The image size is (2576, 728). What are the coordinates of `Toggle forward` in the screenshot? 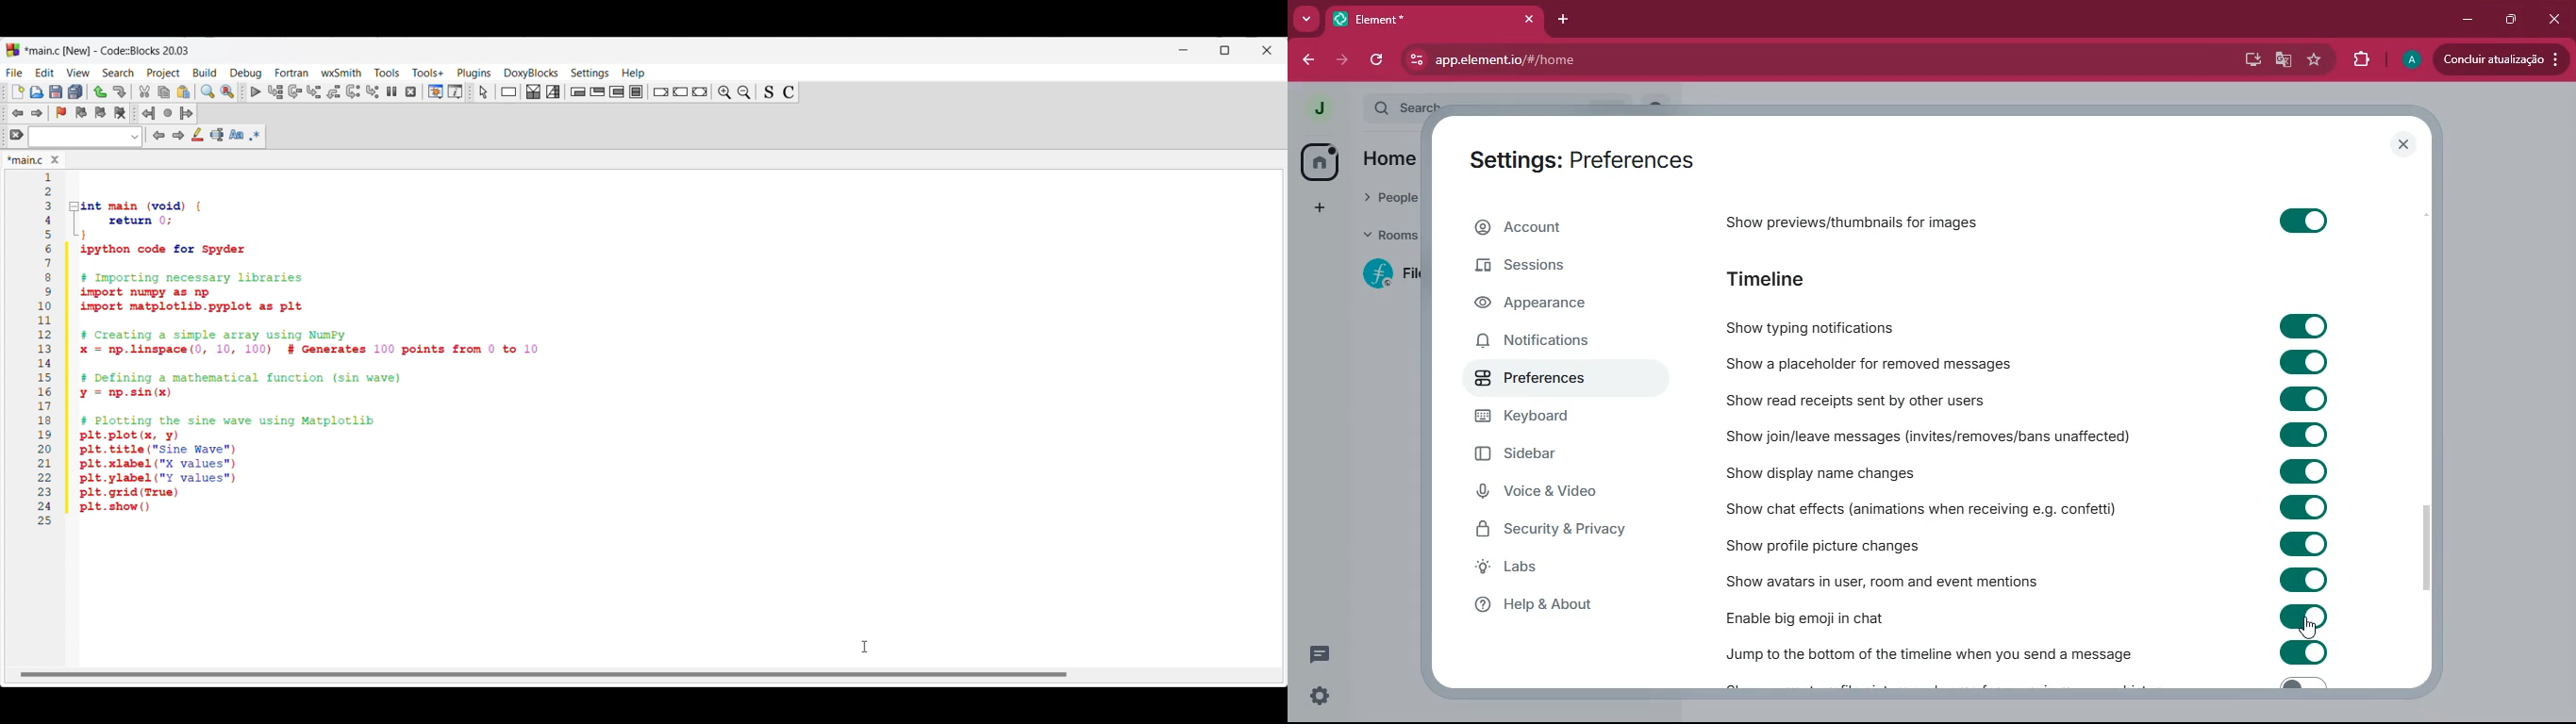 It's located at (38, 113).